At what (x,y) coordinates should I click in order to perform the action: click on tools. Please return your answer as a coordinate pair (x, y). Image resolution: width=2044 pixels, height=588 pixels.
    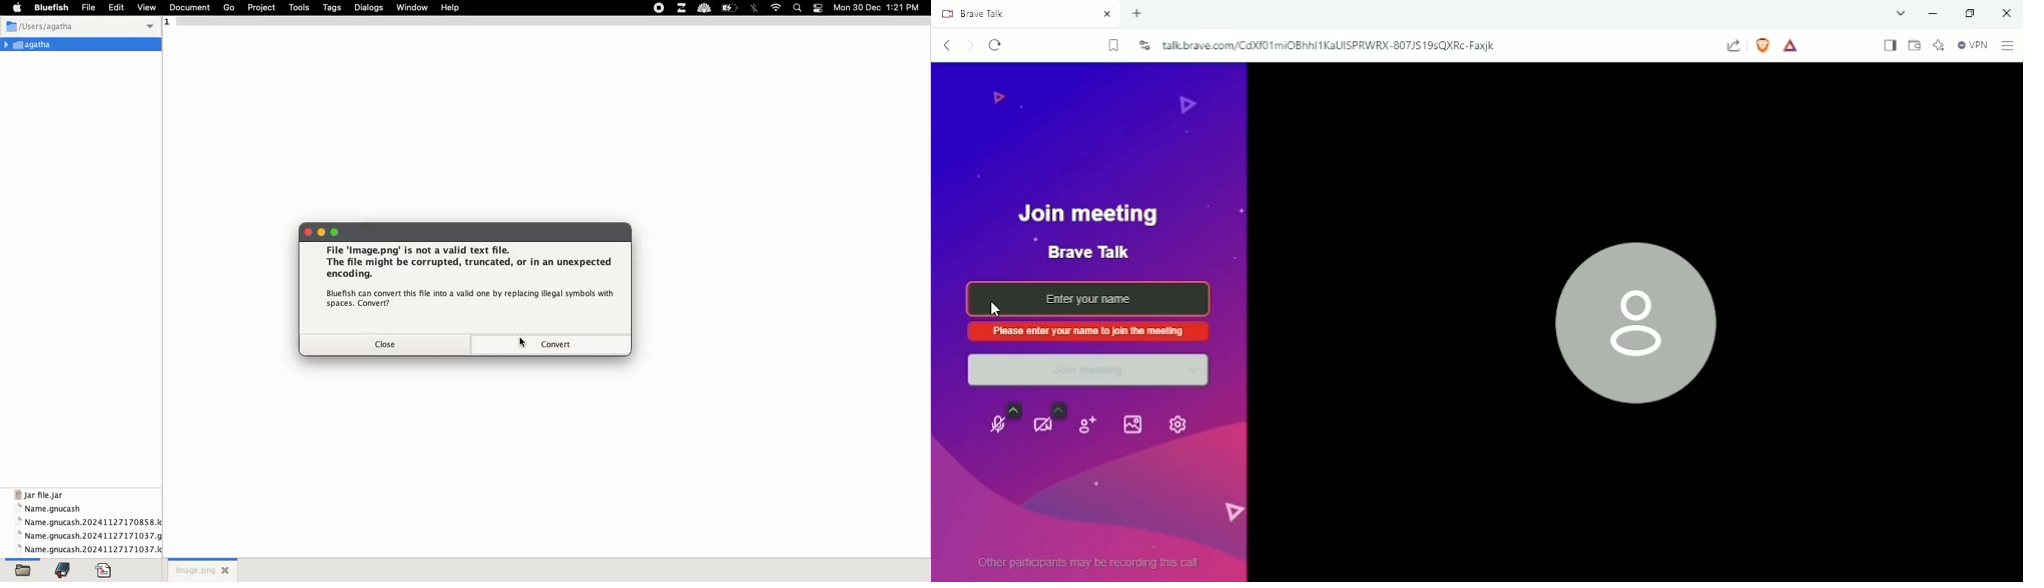
    Looking at the image, I should click on (301, 7).